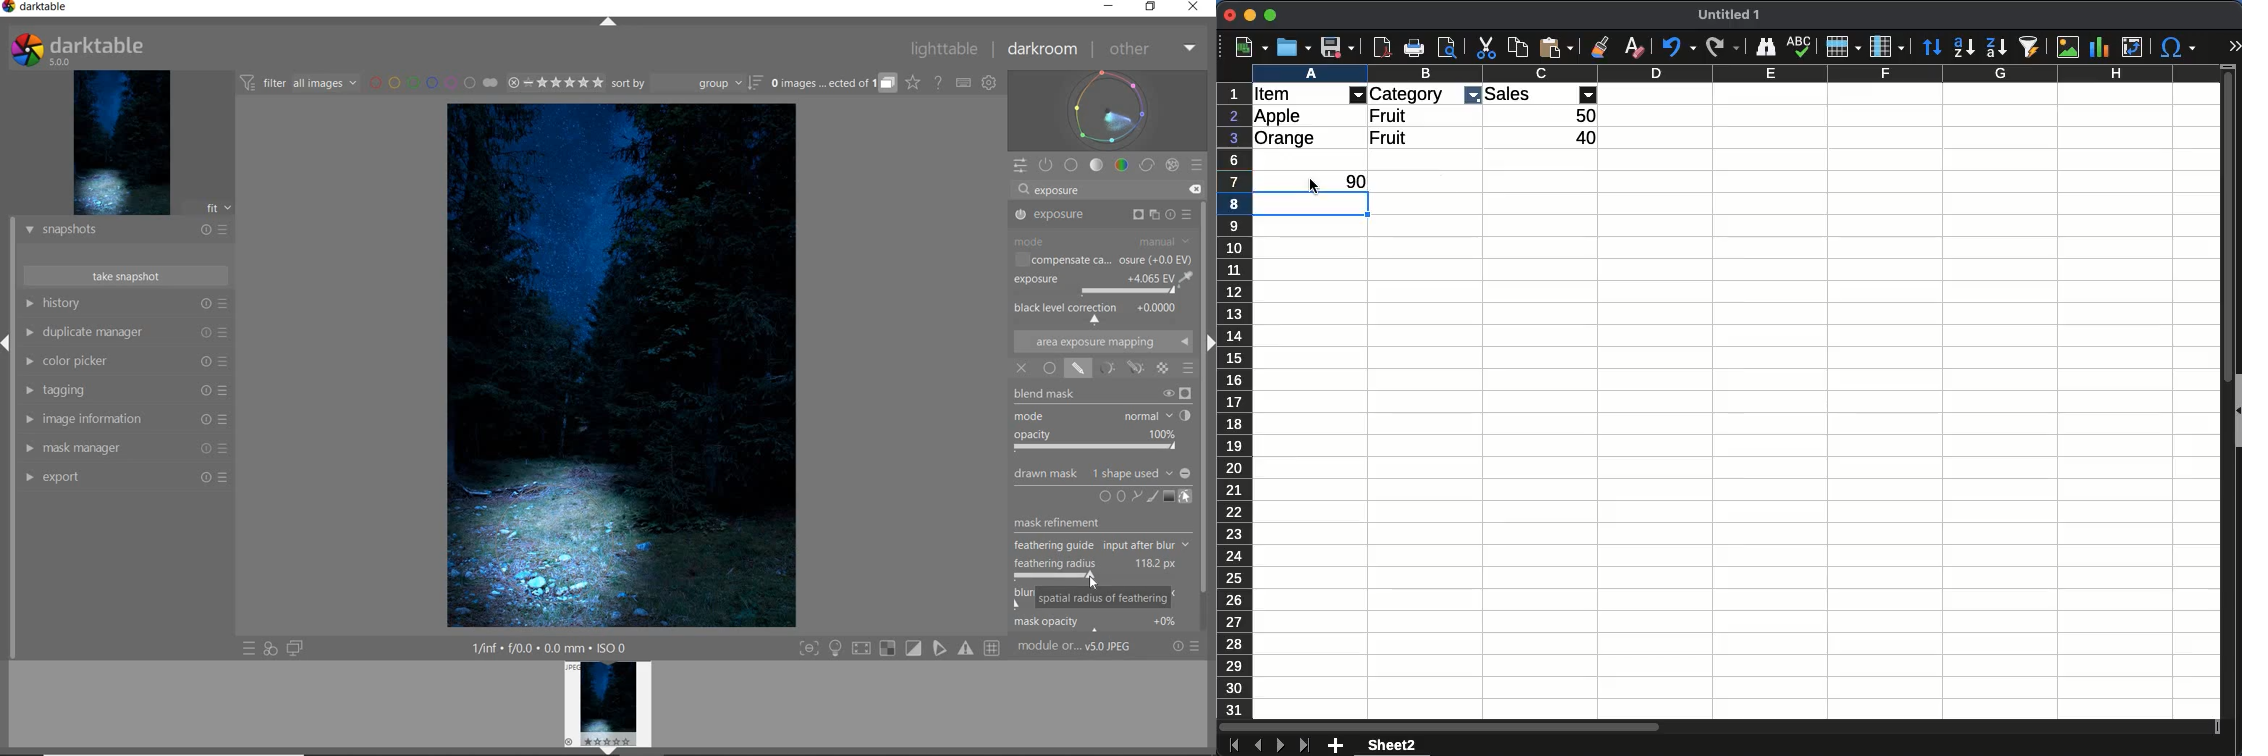 This screenshot has width=2268, height=756. Describe the element at coordinates (1103, 340) in the screenshot. I see `AREA EXPOSURE MAPPING` at that location.